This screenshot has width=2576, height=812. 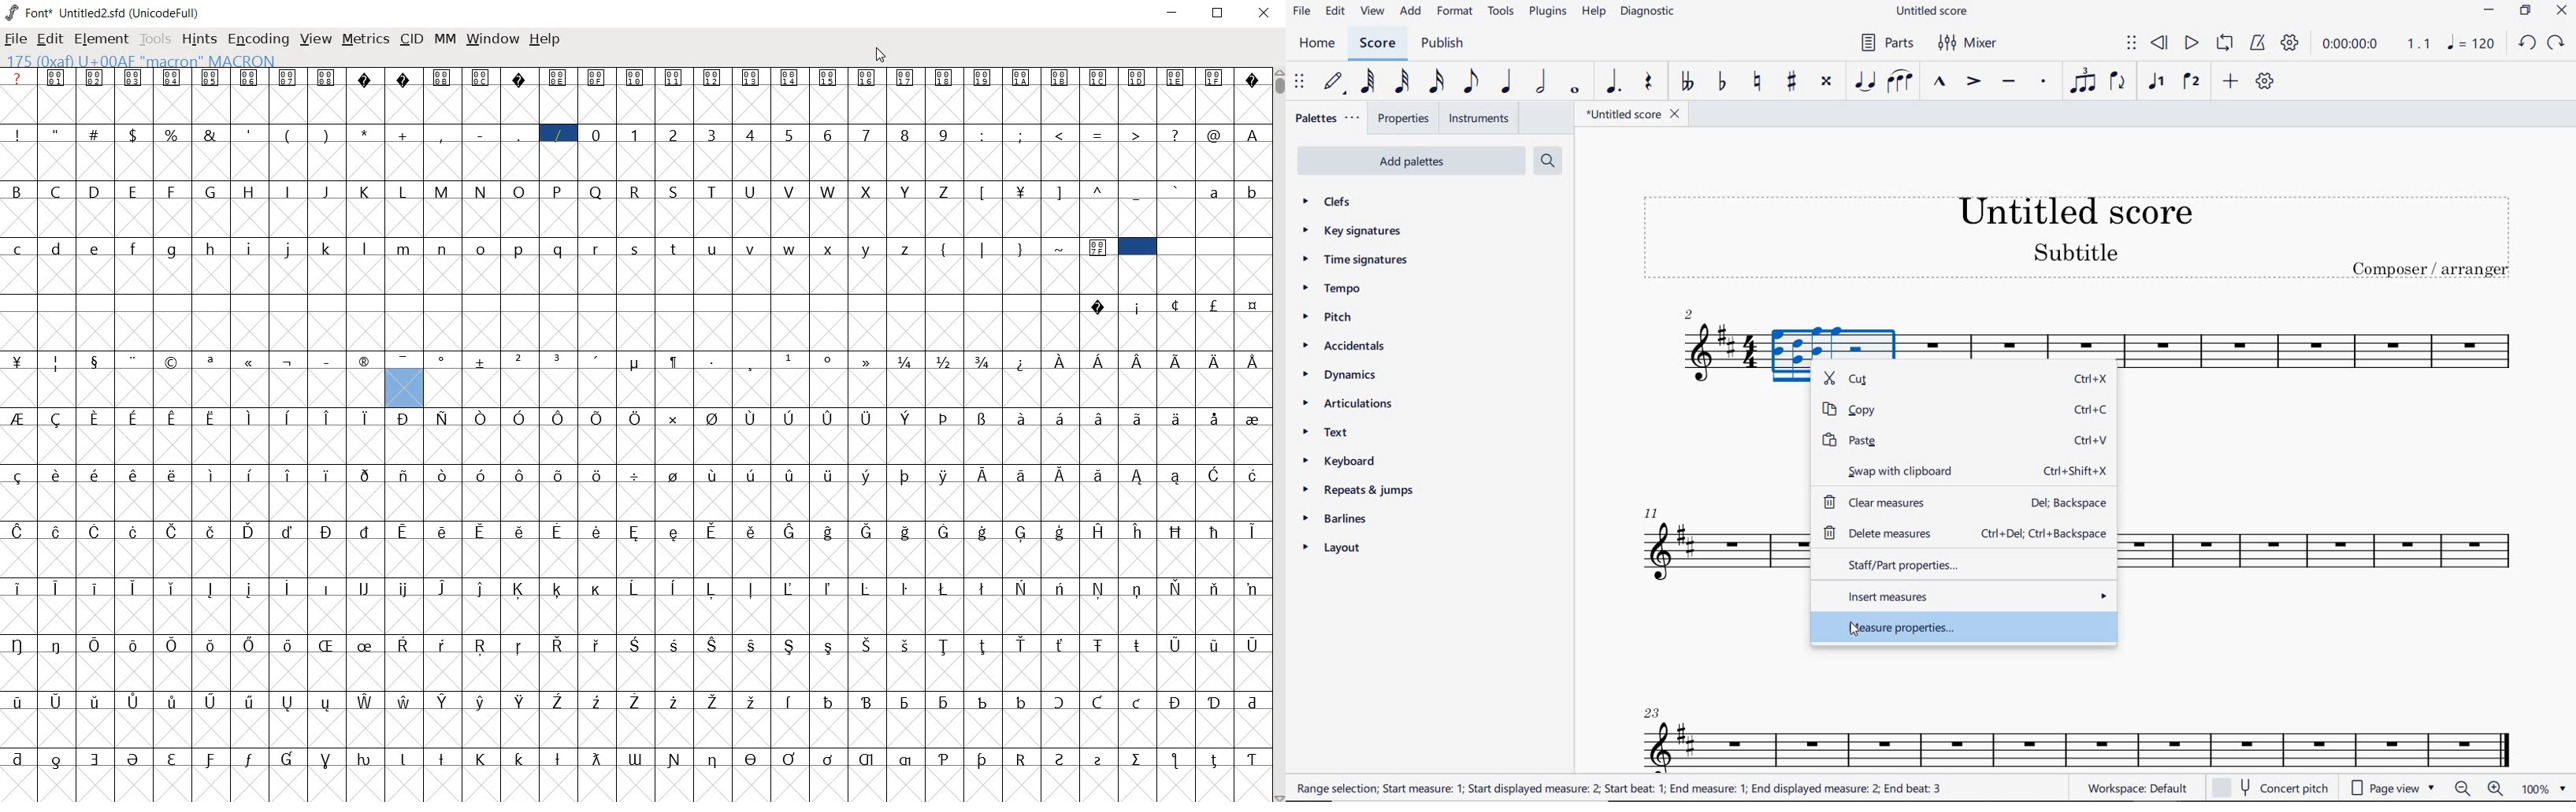 What do you see at coordinates (754, 644) in the screenshot?
I see `Symbol` at bounding box center [754, 644].